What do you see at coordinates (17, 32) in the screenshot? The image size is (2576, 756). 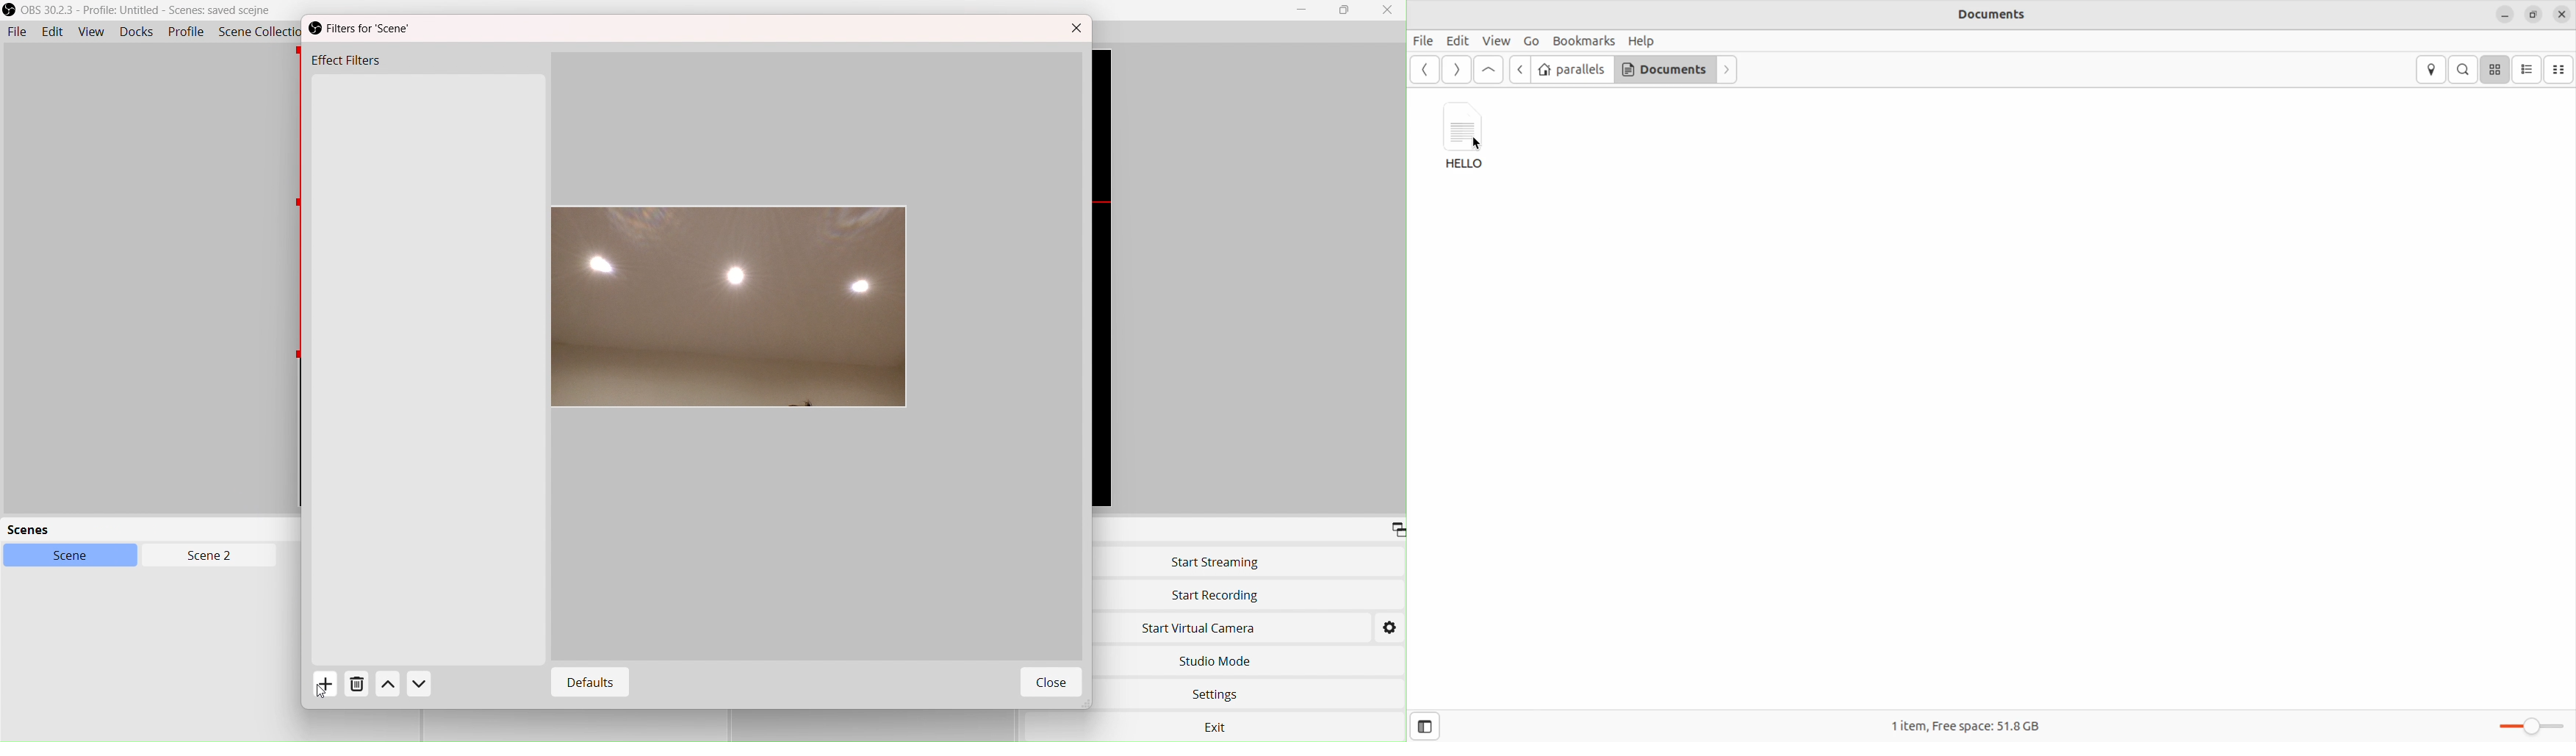 I see `File` at bounding box center [17, 32].